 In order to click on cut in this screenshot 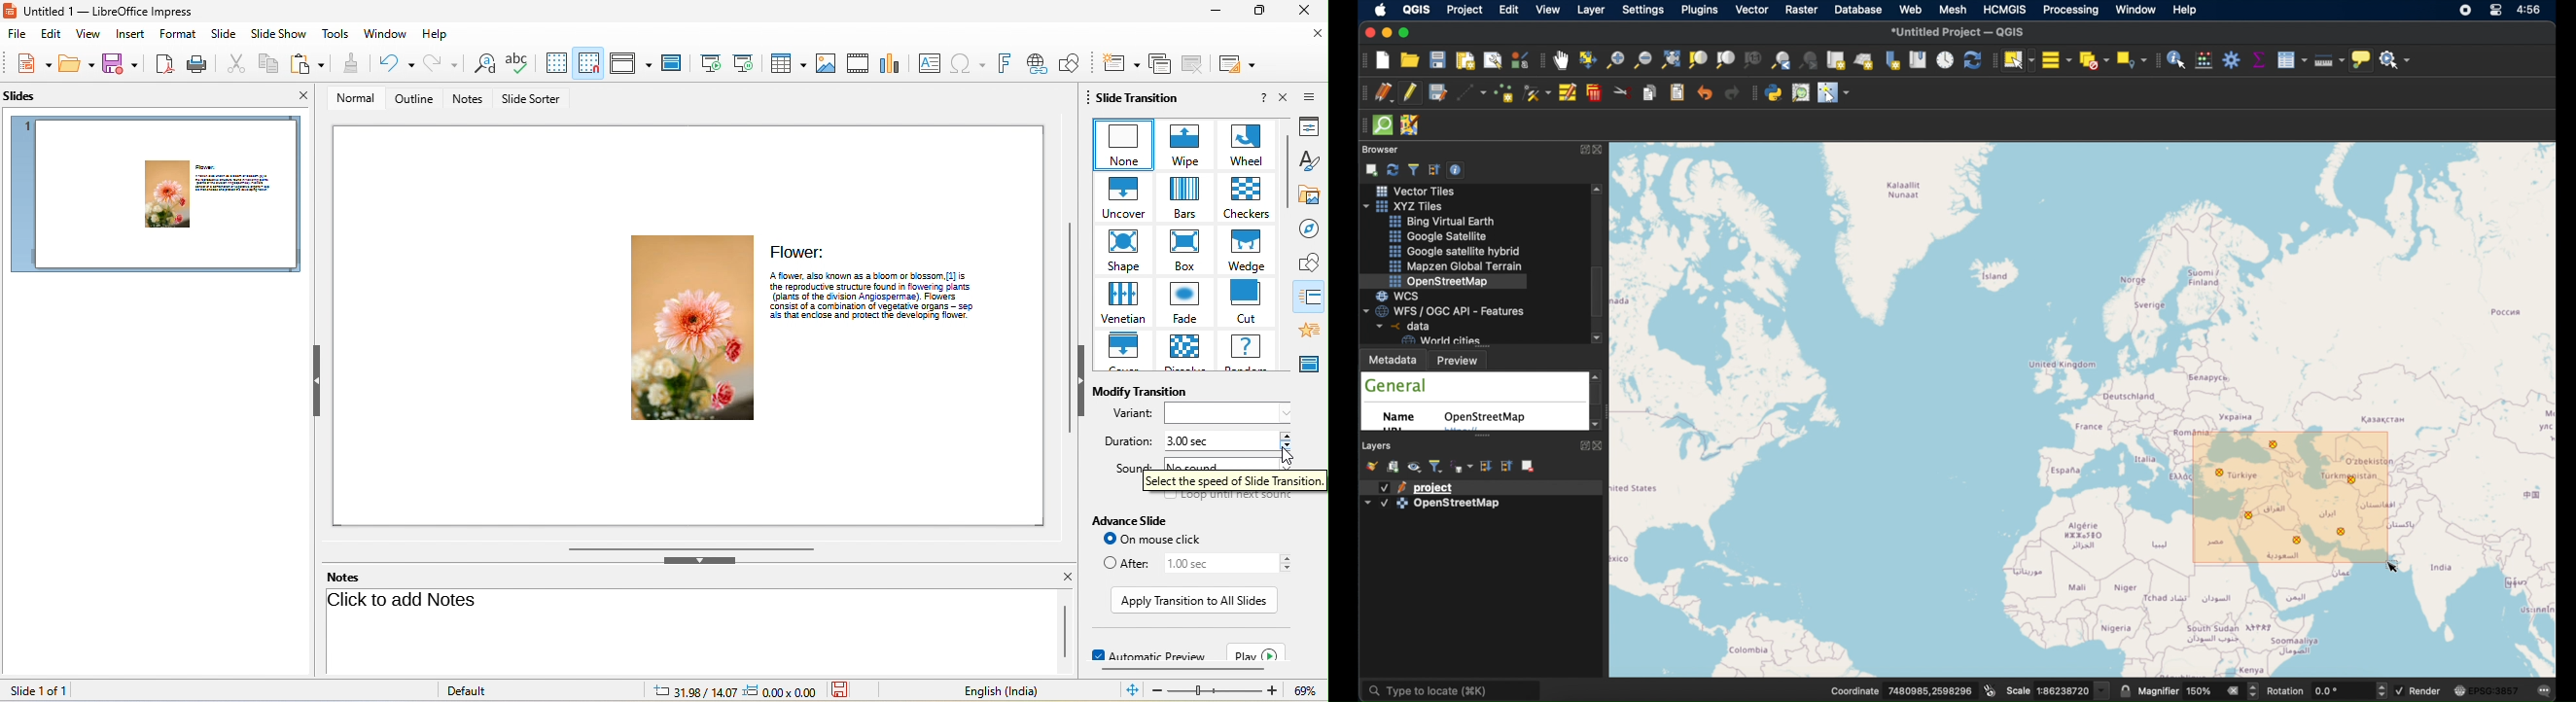, I will do `click(1248, 301)`.